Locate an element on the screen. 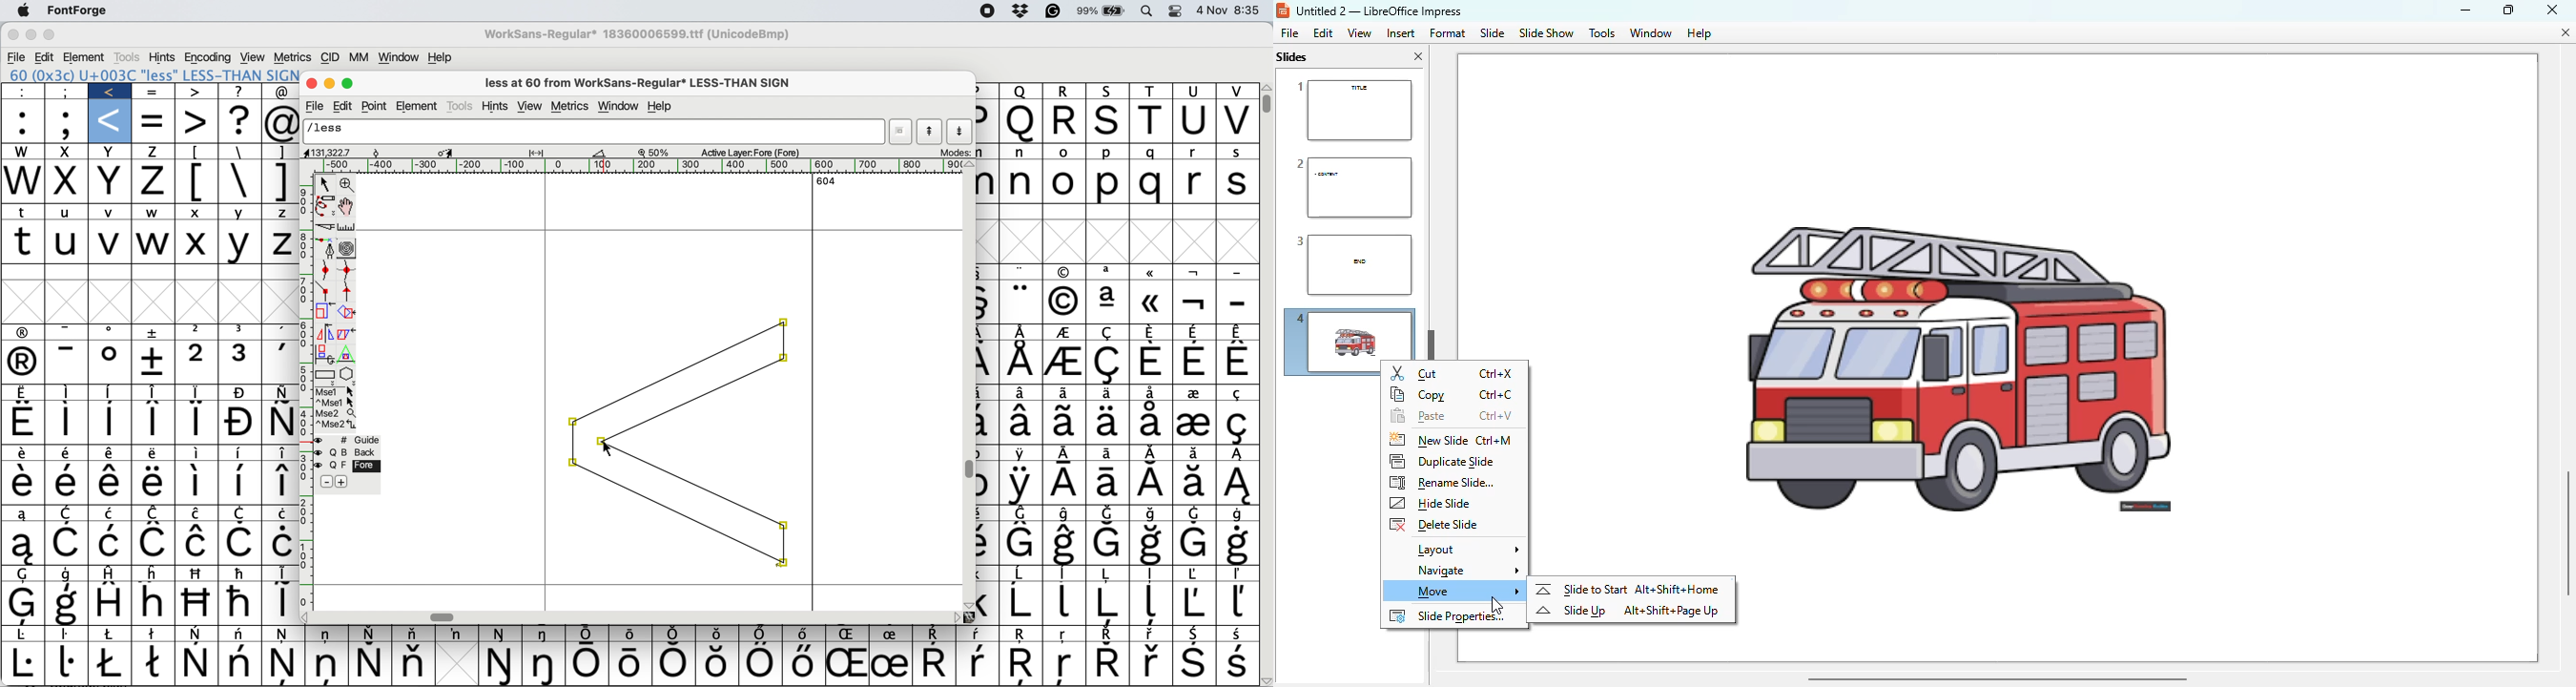 This screenshot has height=700, width=2576. w is located at coordinates (23, 151).